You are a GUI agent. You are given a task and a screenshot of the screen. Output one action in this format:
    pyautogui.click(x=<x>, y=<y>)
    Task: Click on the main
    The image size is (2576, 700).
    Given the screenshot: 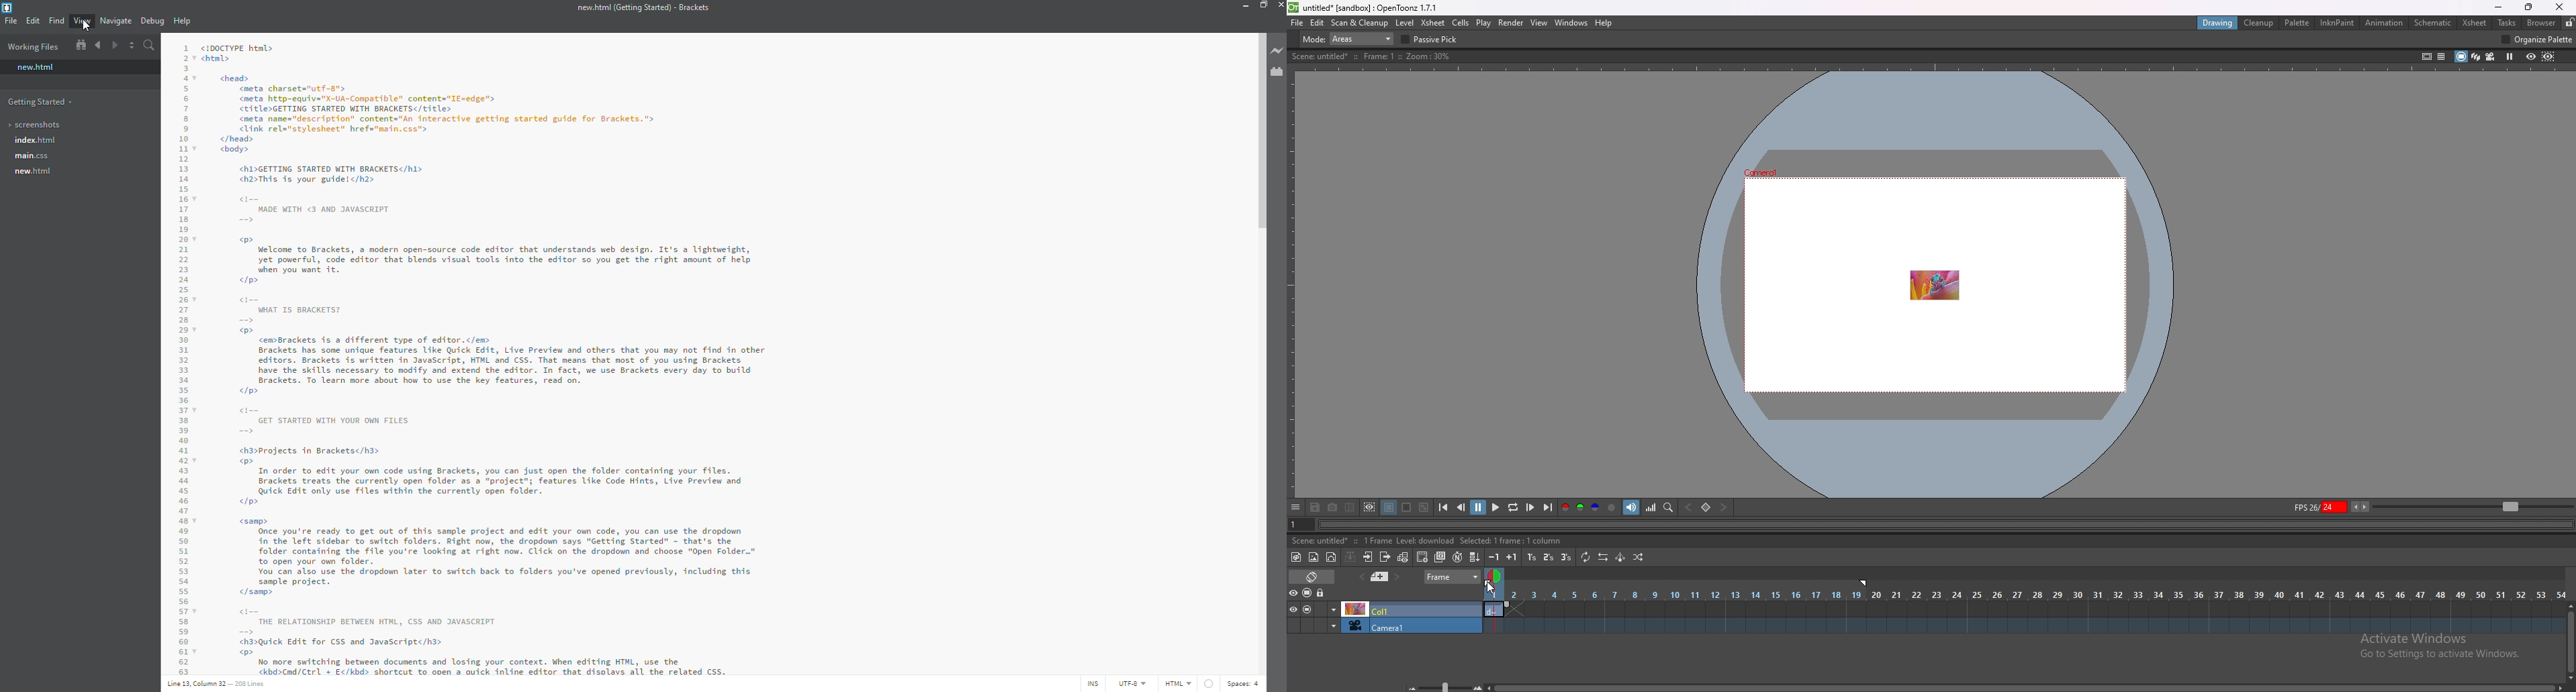 What is the action you would take?
    pyautogui.click(x=31, y=156)
    